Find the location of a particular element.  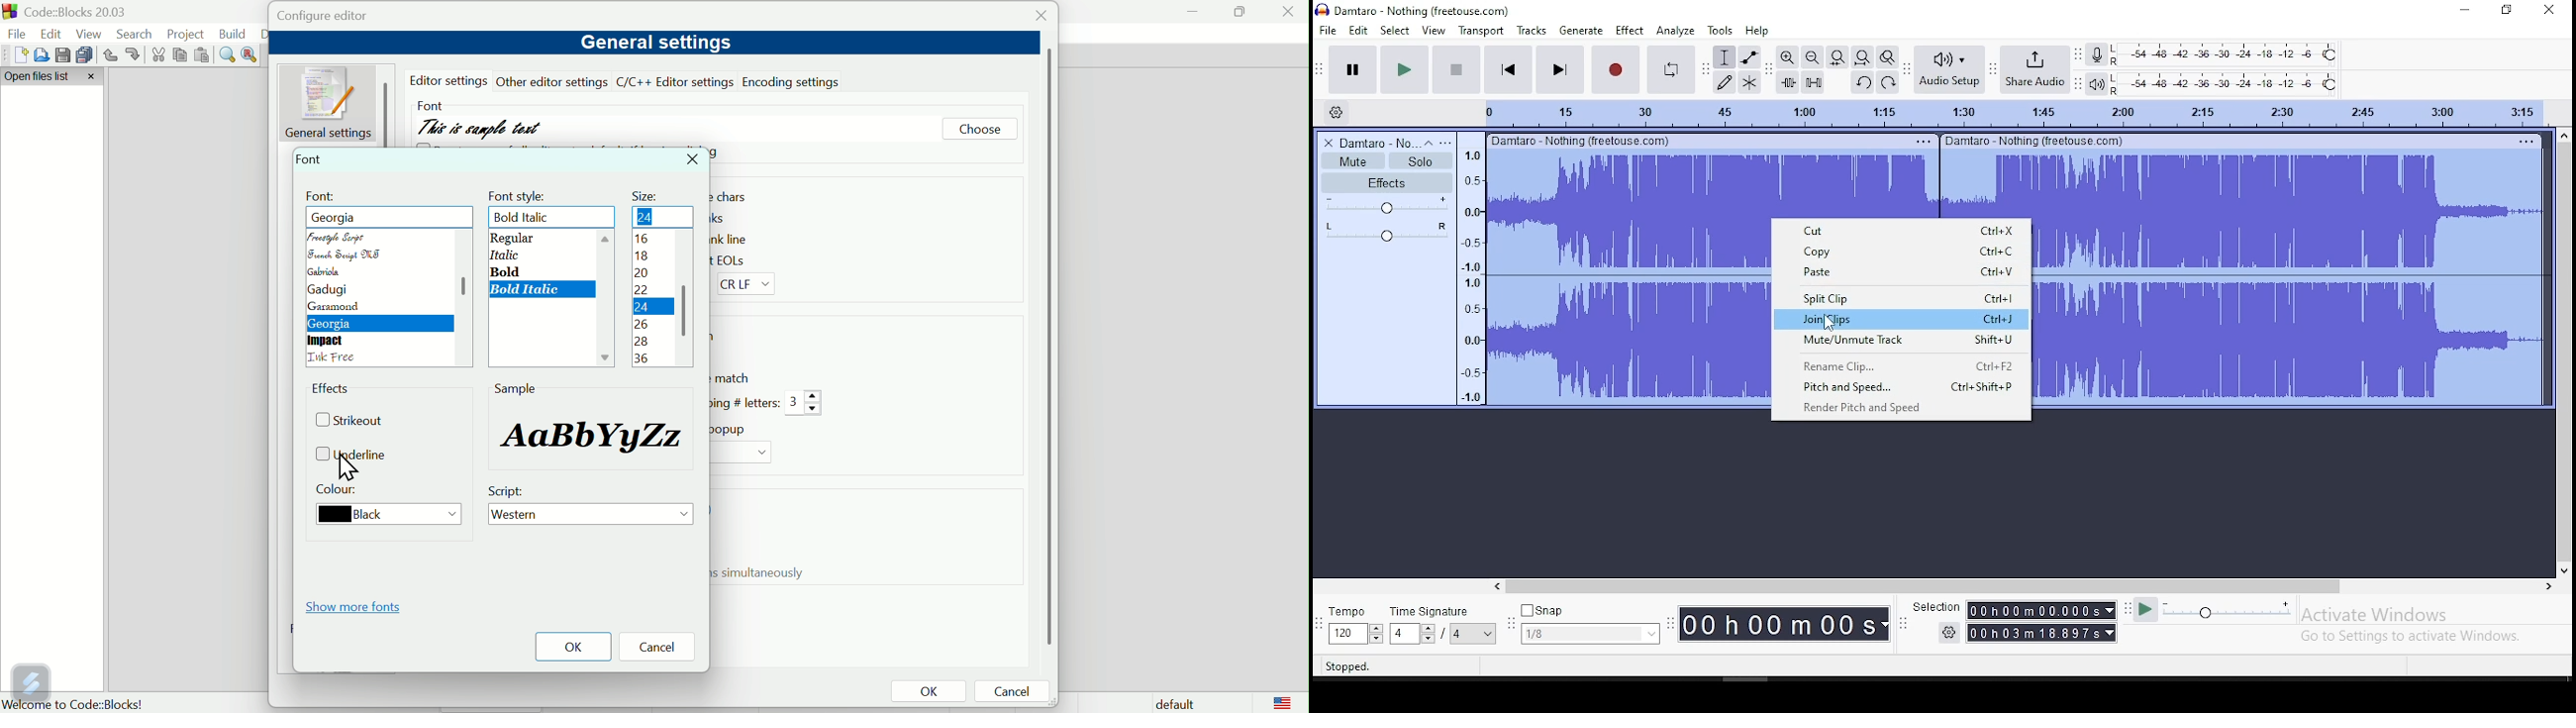

edit is located at coordinates (1359, 30).